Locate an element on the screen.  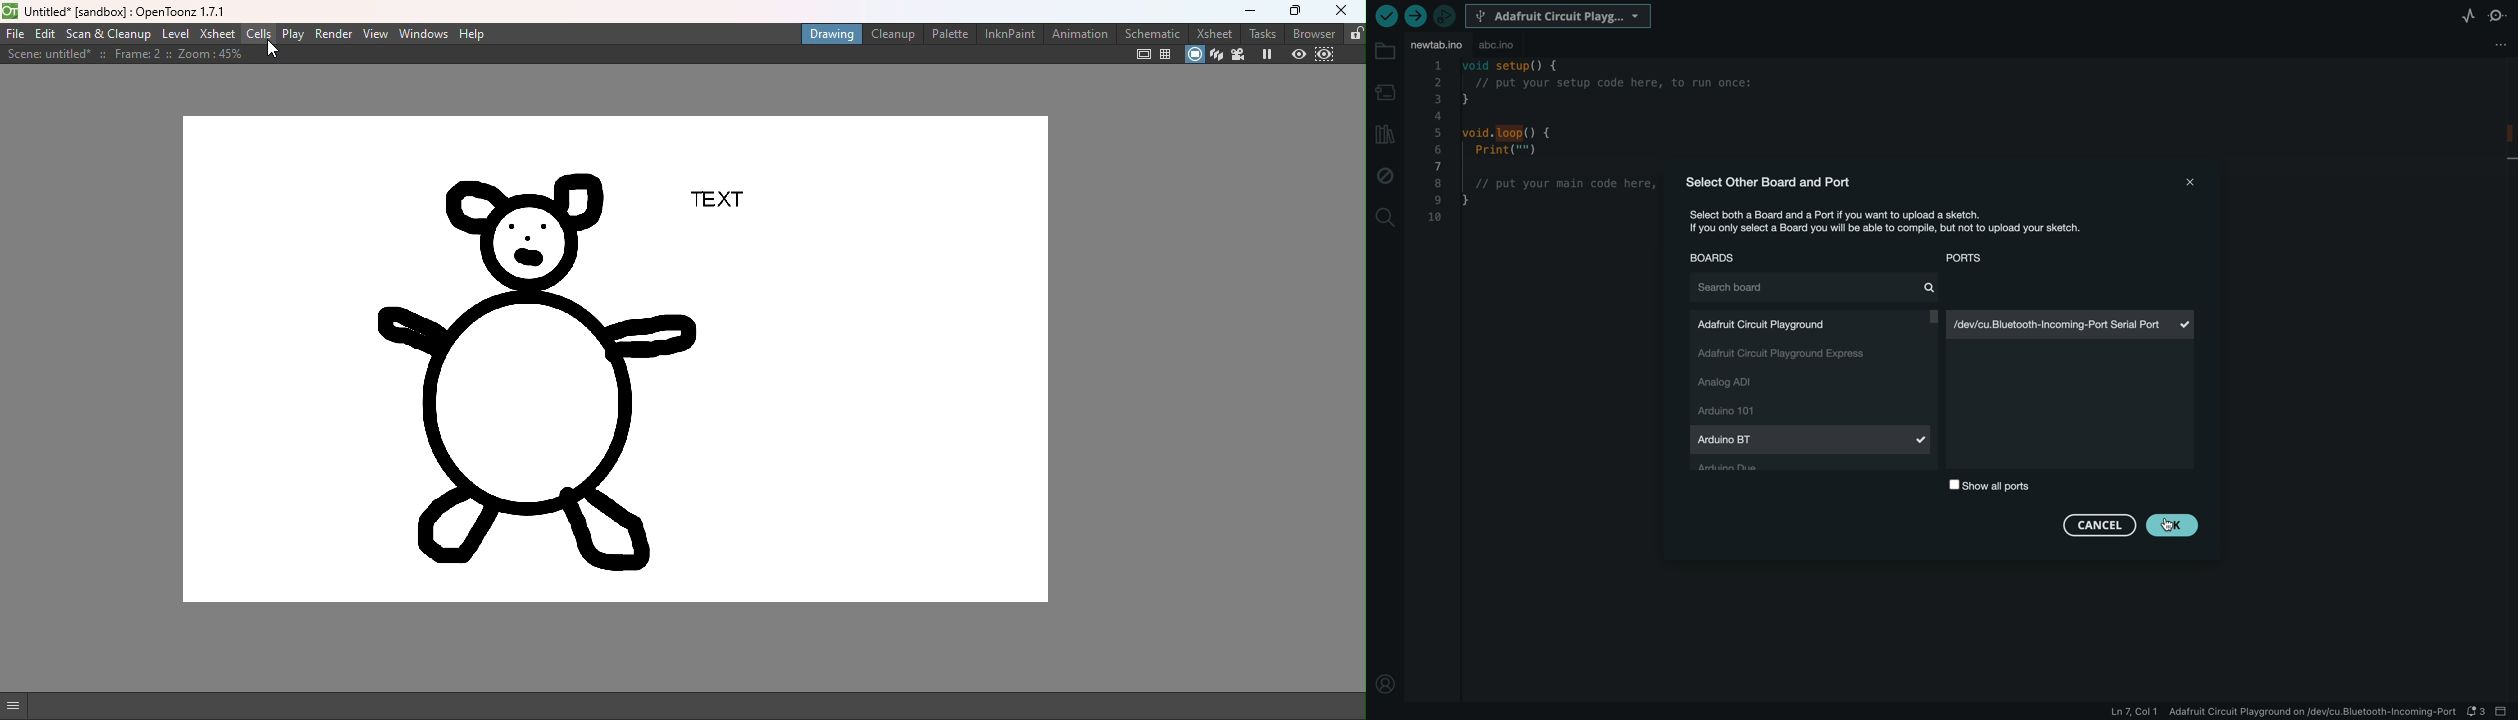
verify is located at coordinates (1385, 18).